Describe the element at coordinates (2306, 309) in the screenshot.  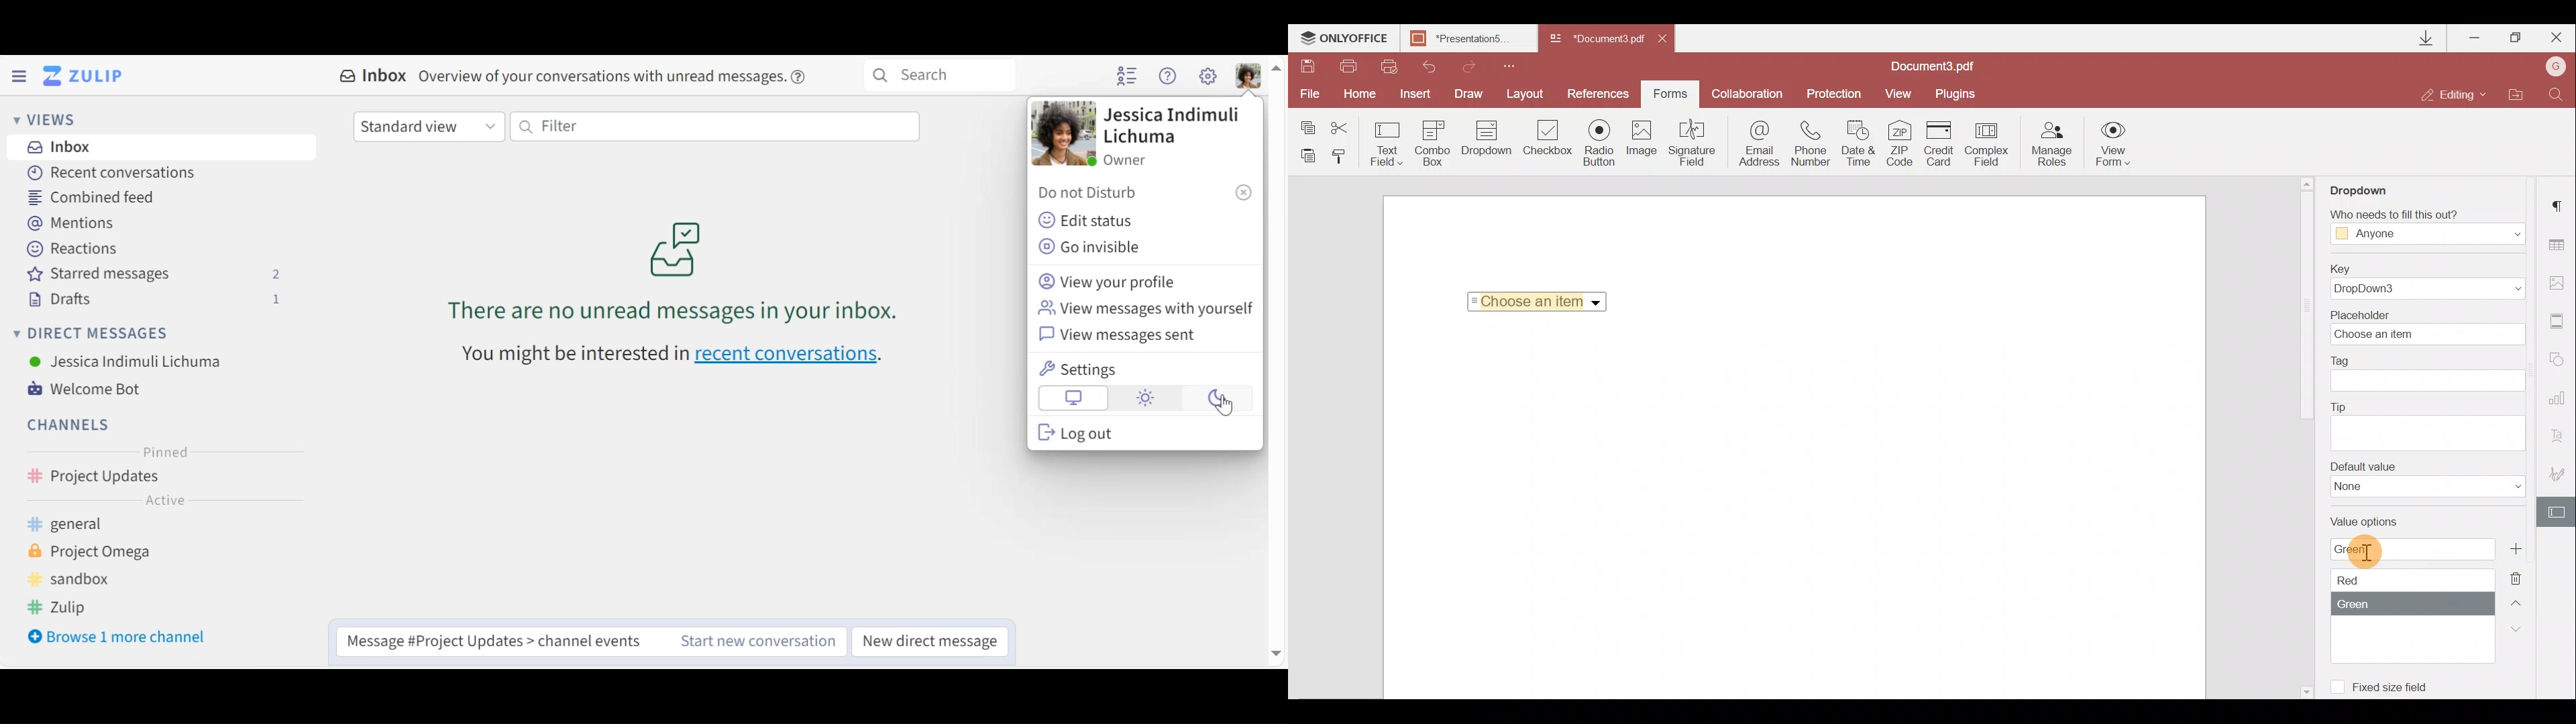
I see `Scroll bar` at that location.